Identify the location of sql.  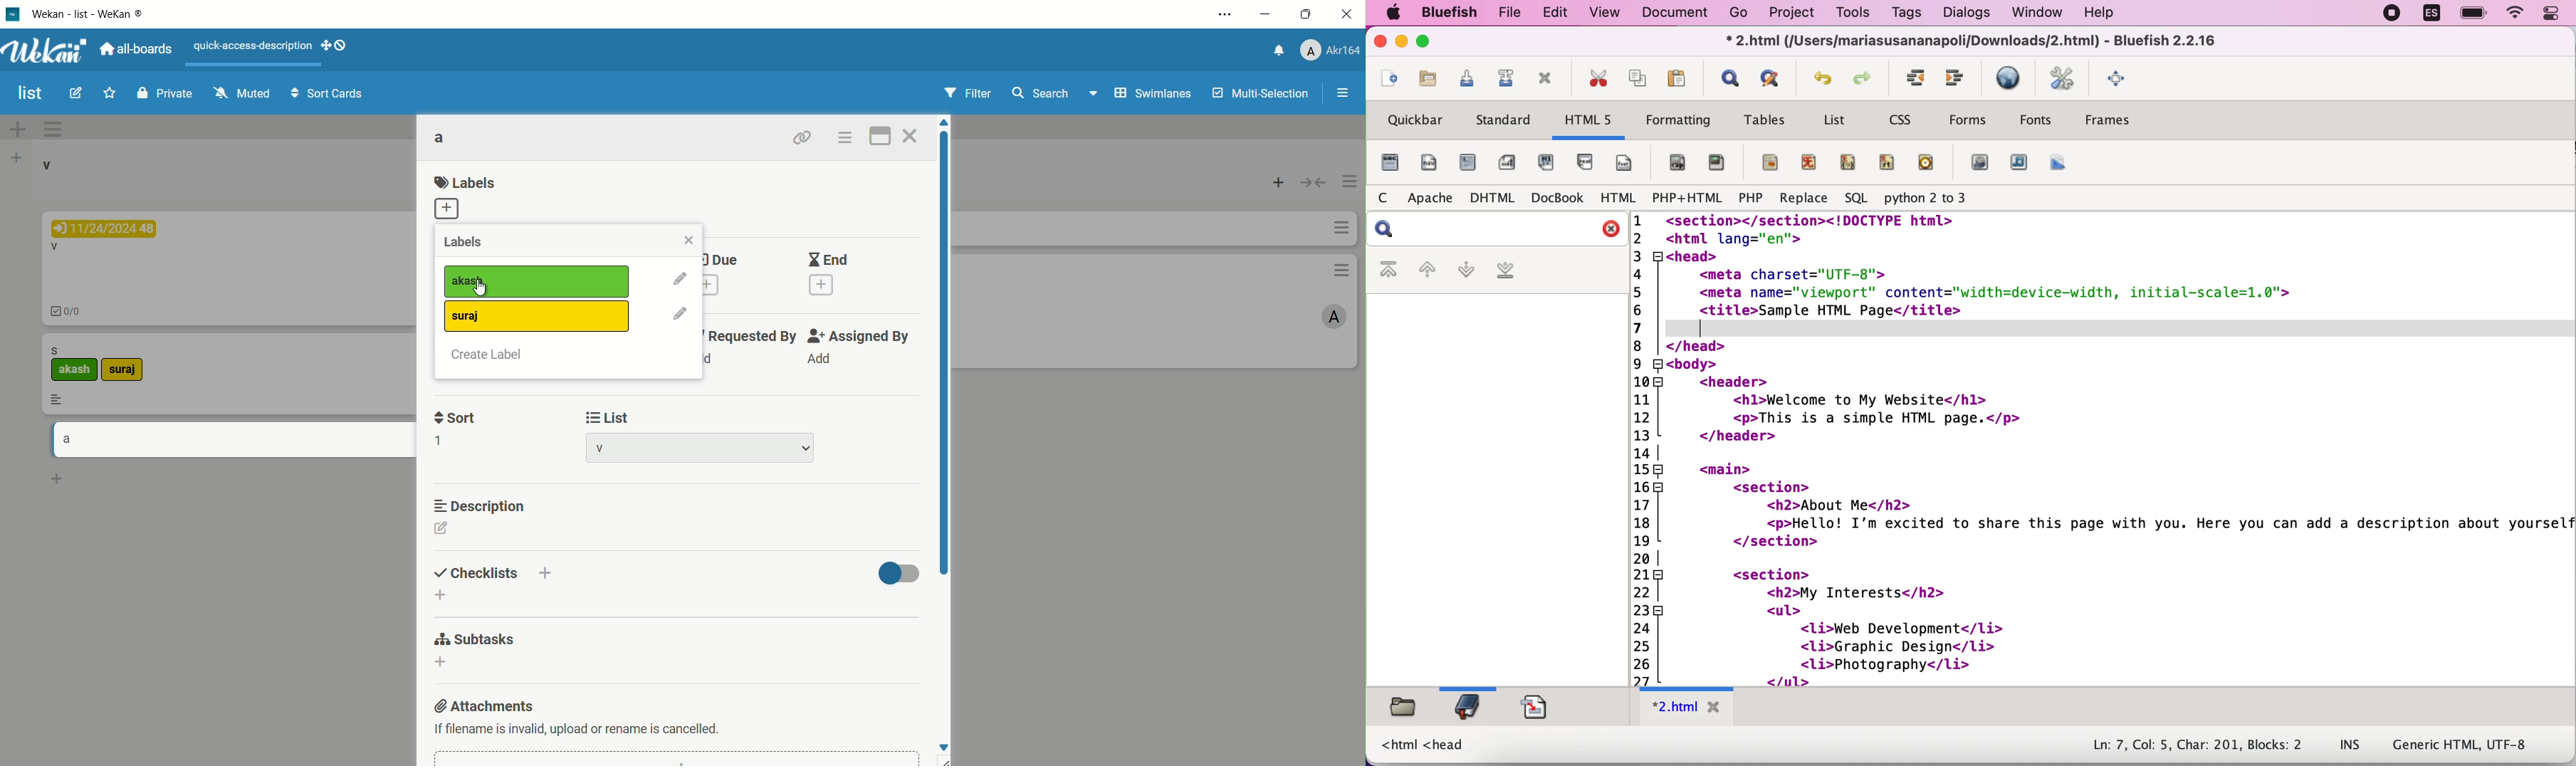
(1857, 199).